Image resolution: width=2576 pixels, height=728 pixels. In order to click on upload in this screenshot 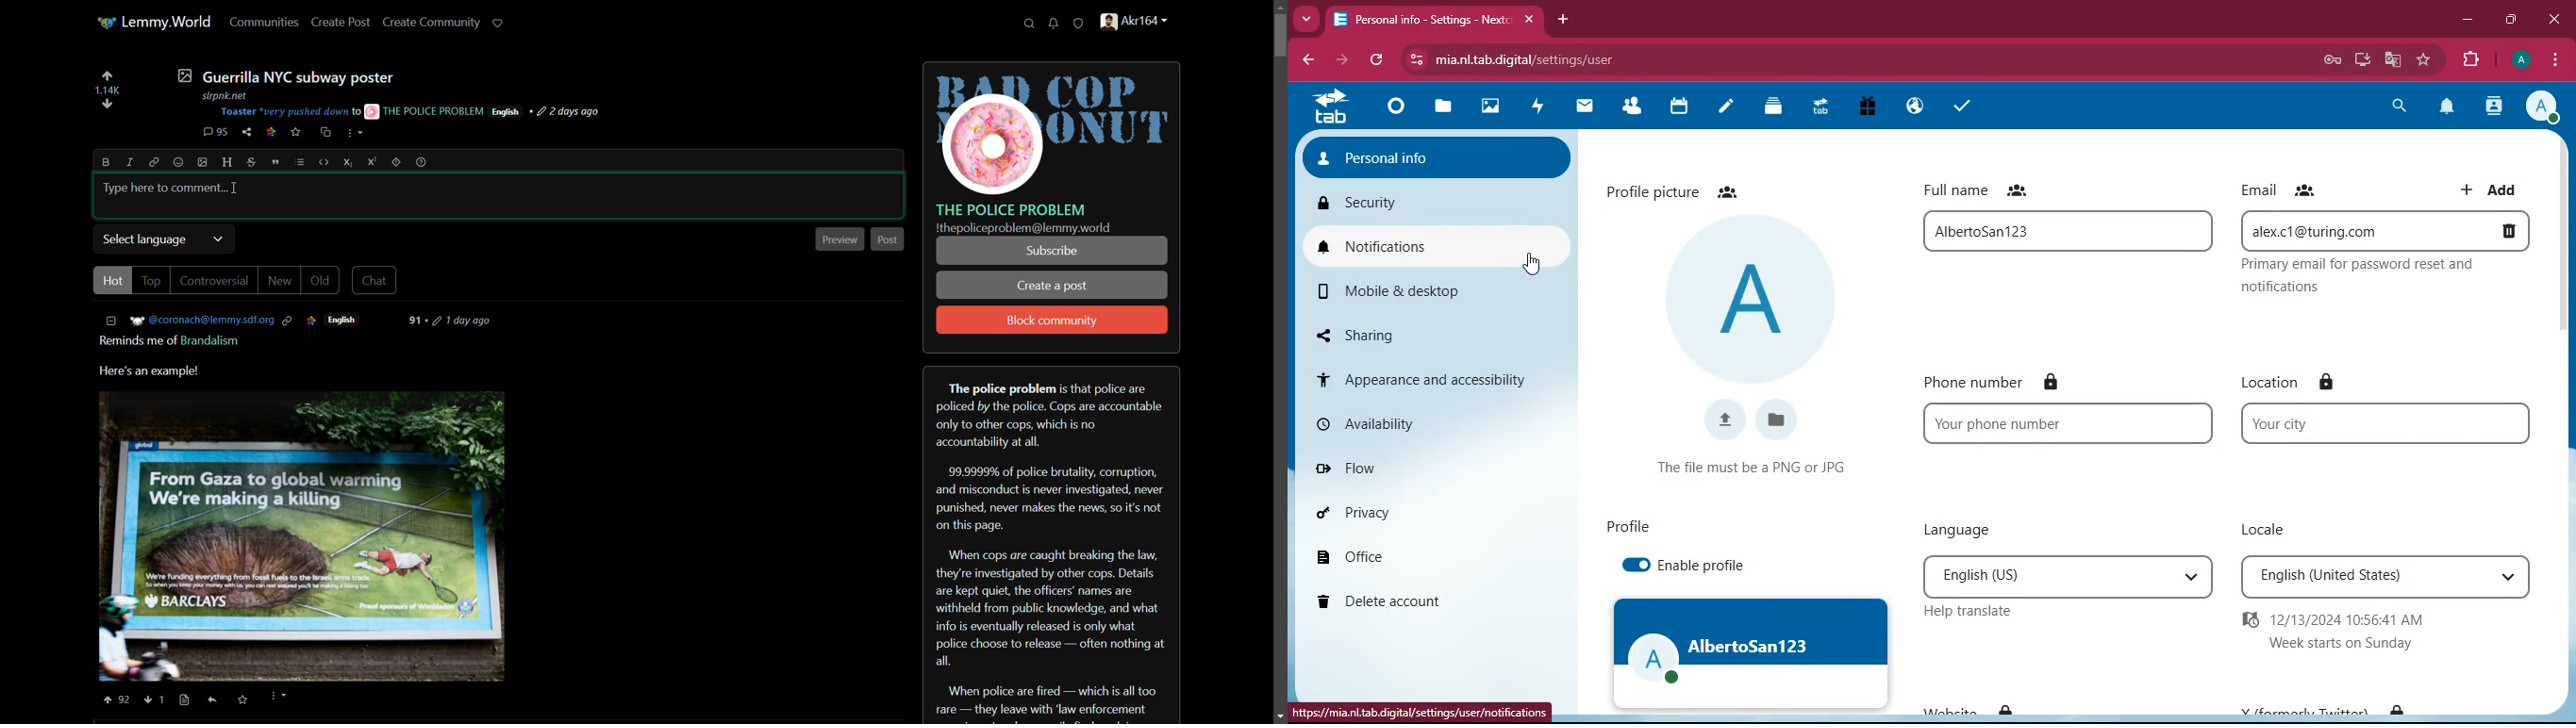, I will do `click(1724, 419)`.